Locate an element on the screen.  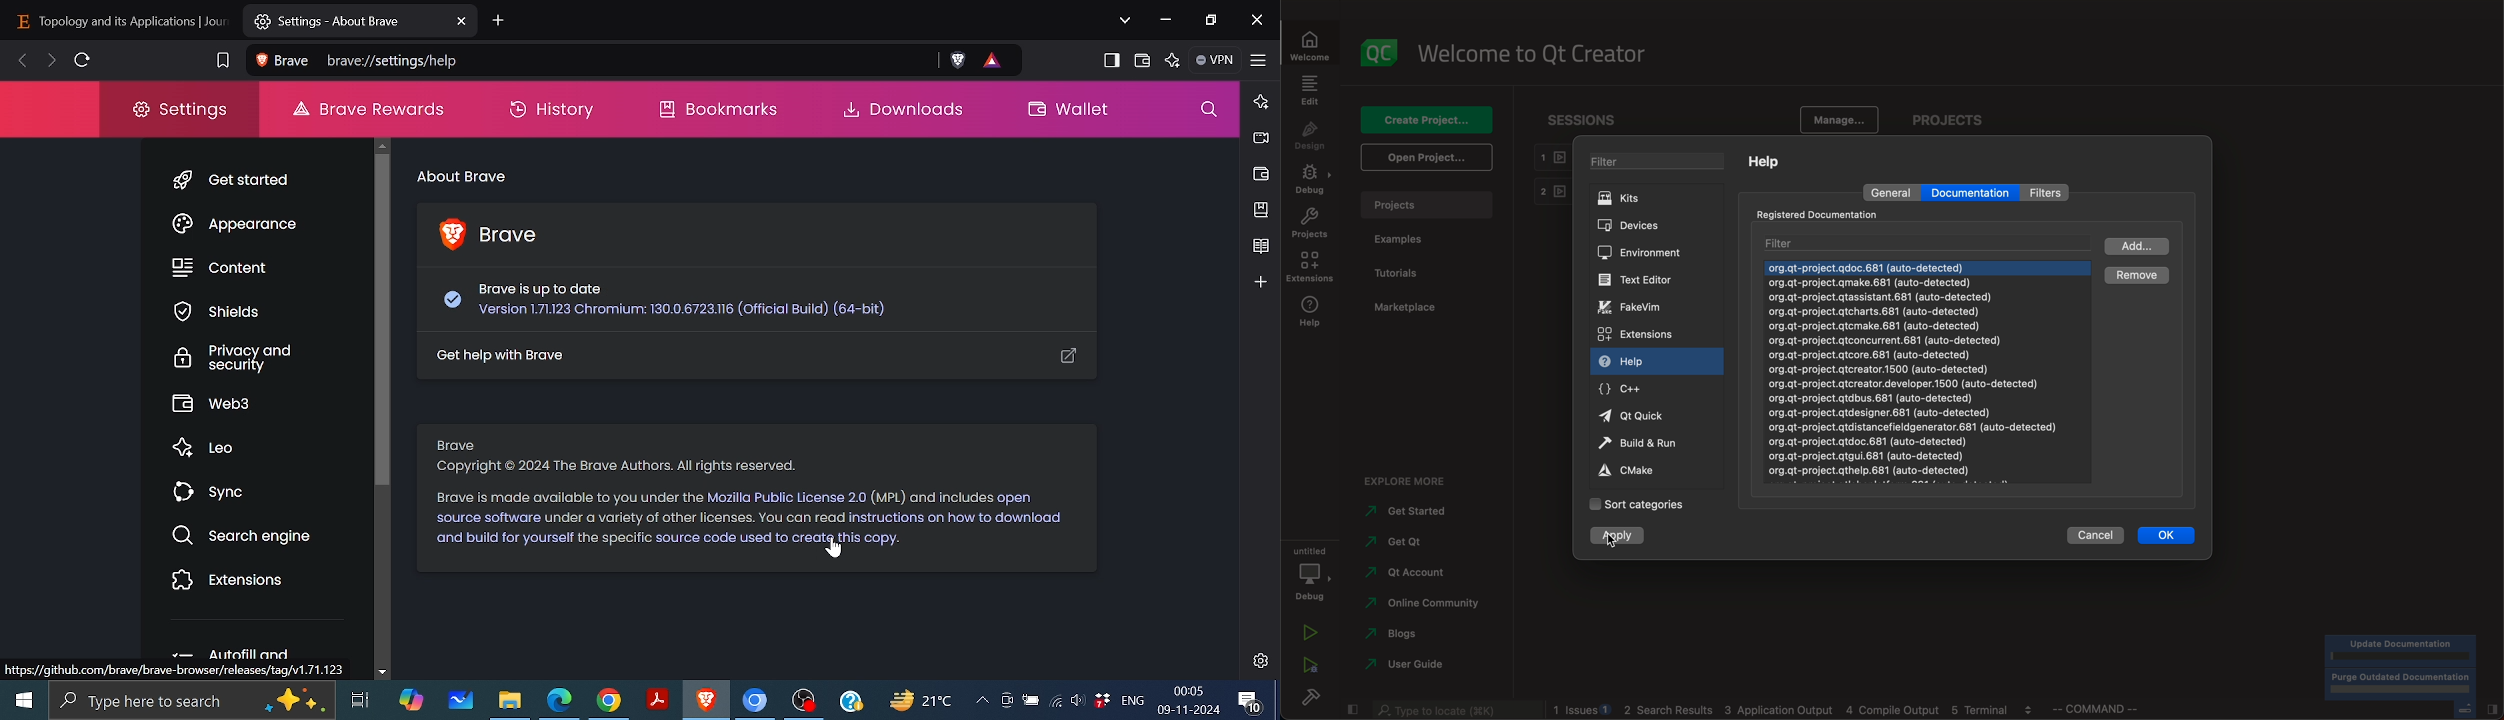
blogs is located at coordinates (1406, 636).